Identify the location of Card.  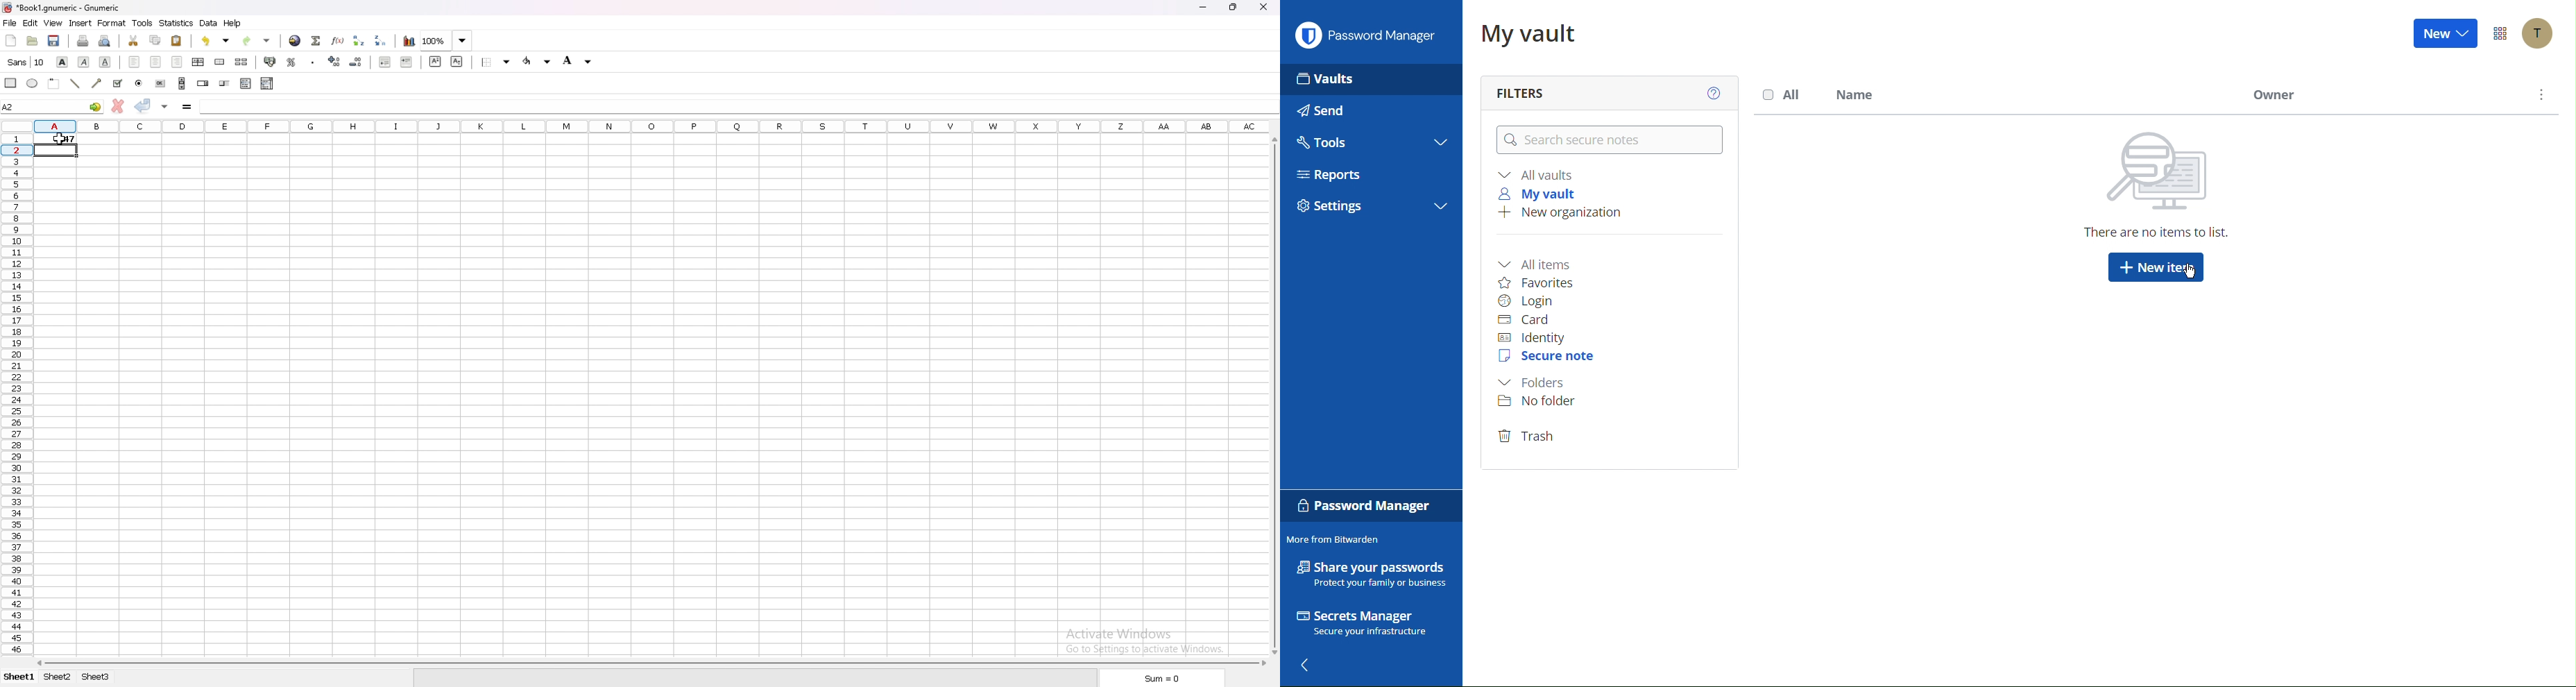
(1531, 319).